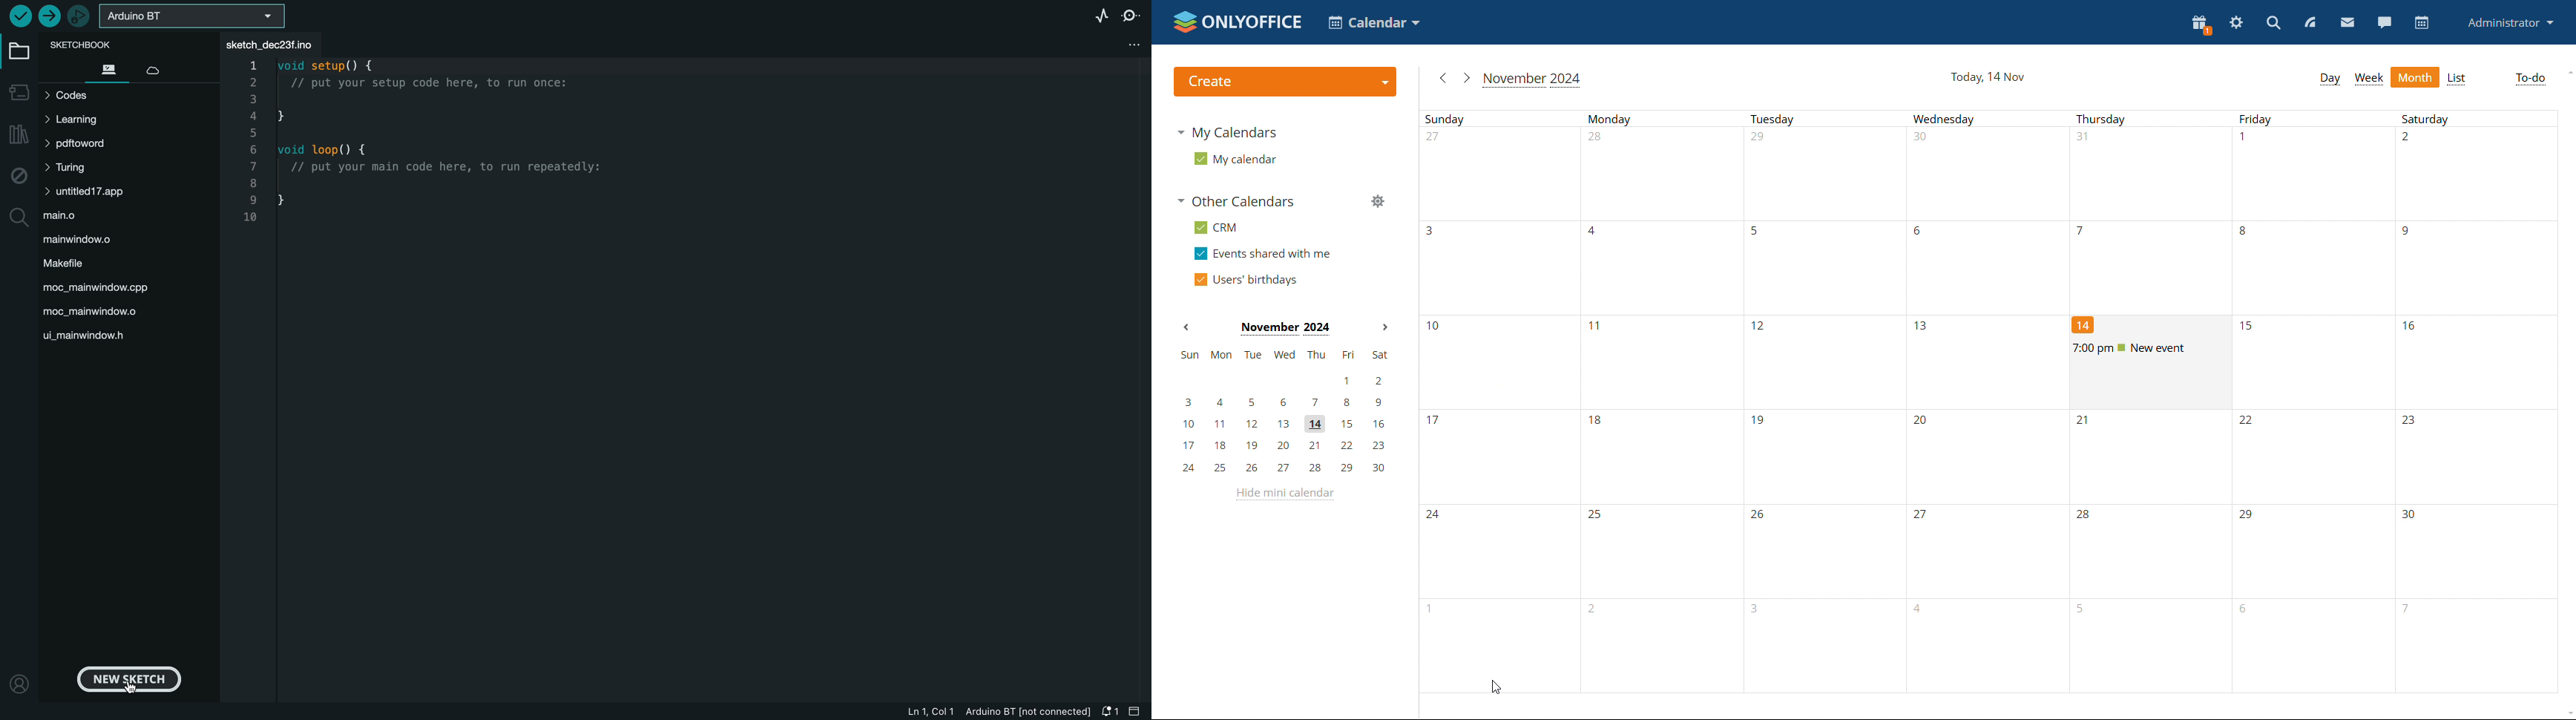 This screenshot has height=728, width=2576. What do you see at coordinates (1925, 326) in the screenshot?
I see `number` at bounding box center [1925, 326].